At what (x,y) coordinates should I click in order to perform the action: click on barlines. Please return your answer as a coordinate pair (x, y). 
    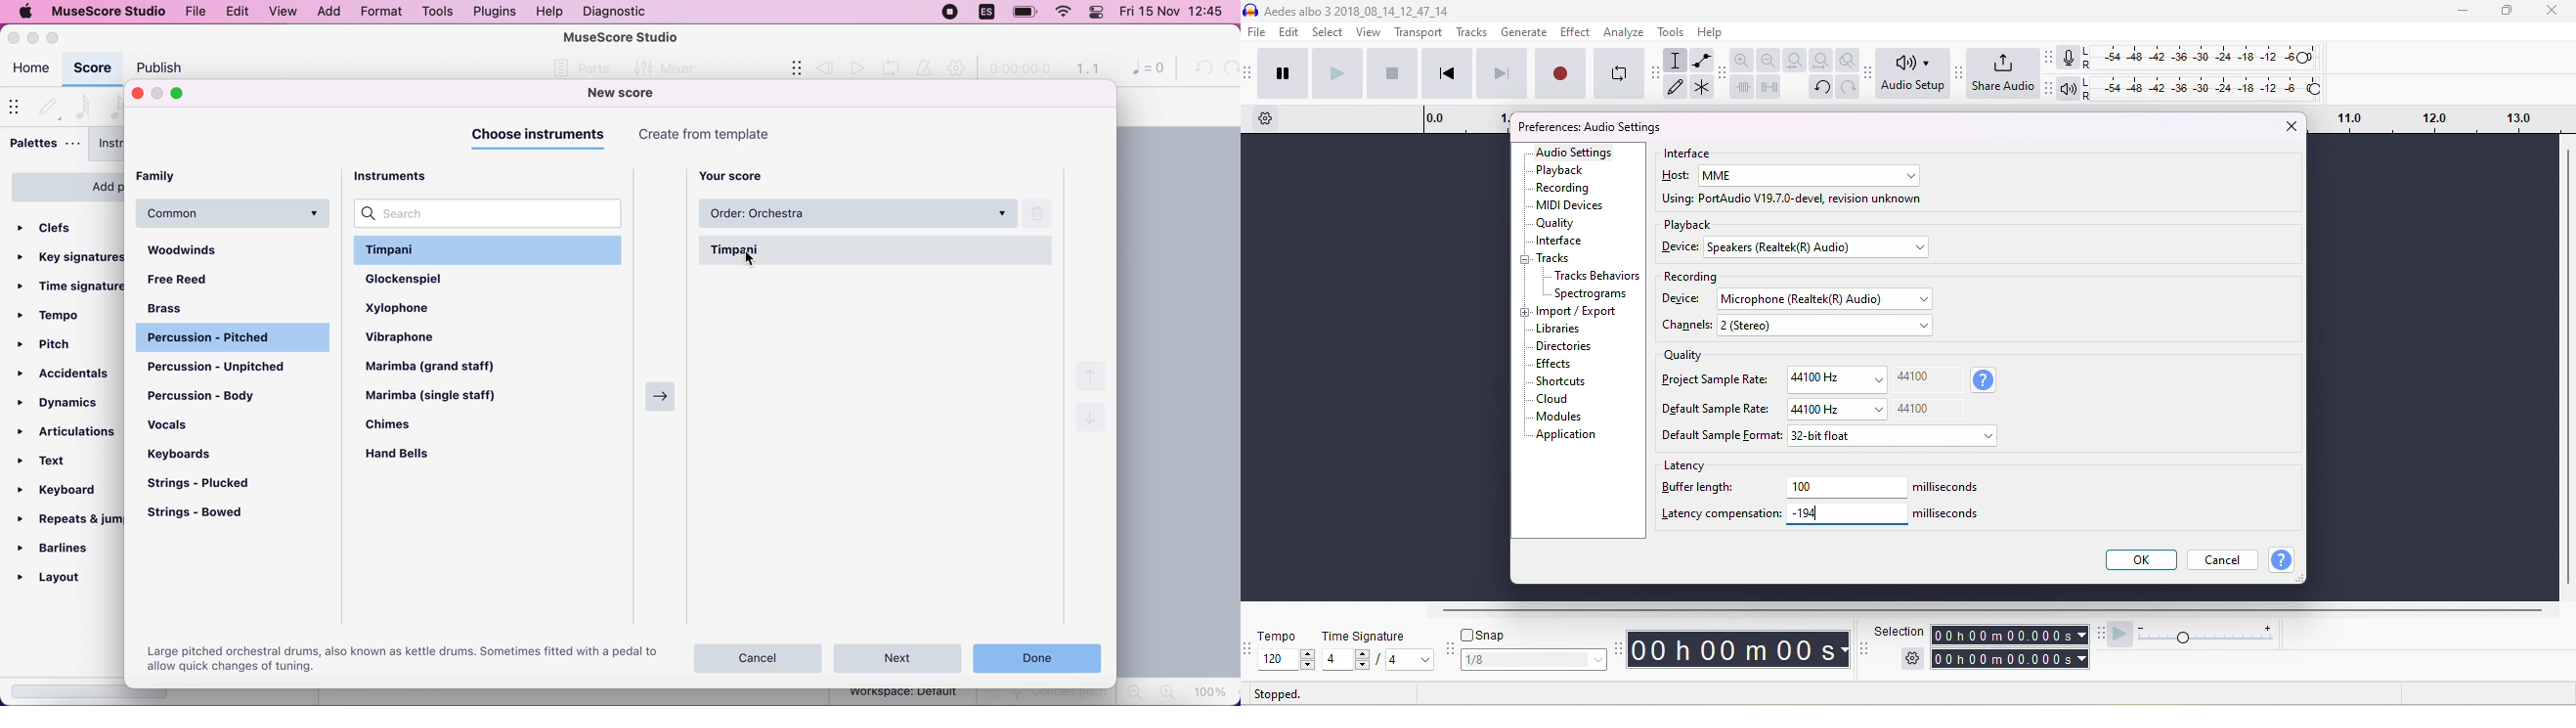
    Looking at the image, I should click on (64, 547).